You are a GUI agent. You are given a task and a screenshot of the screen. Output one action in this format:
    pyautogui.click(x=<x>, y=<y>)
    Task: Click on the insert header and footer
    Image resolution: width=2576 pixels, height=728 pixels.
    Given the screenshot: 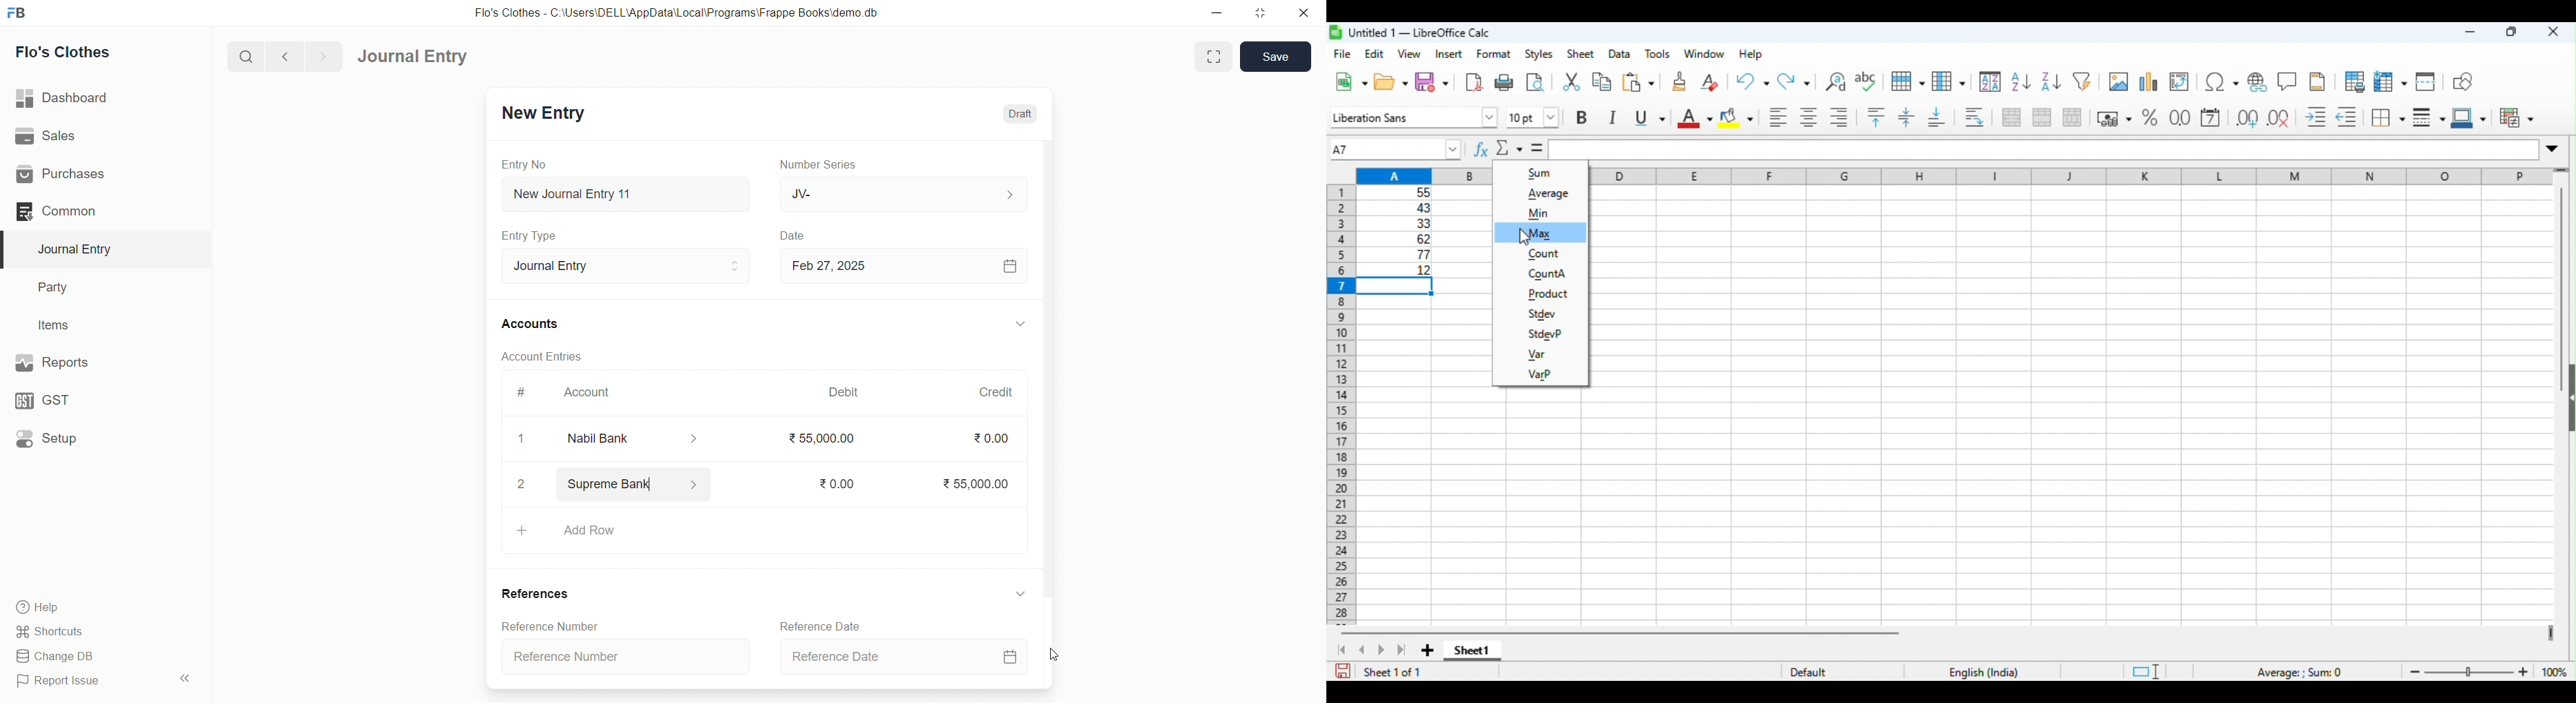 What is the action you would take?
    pyautogui.click(x=2316, y=81)
    